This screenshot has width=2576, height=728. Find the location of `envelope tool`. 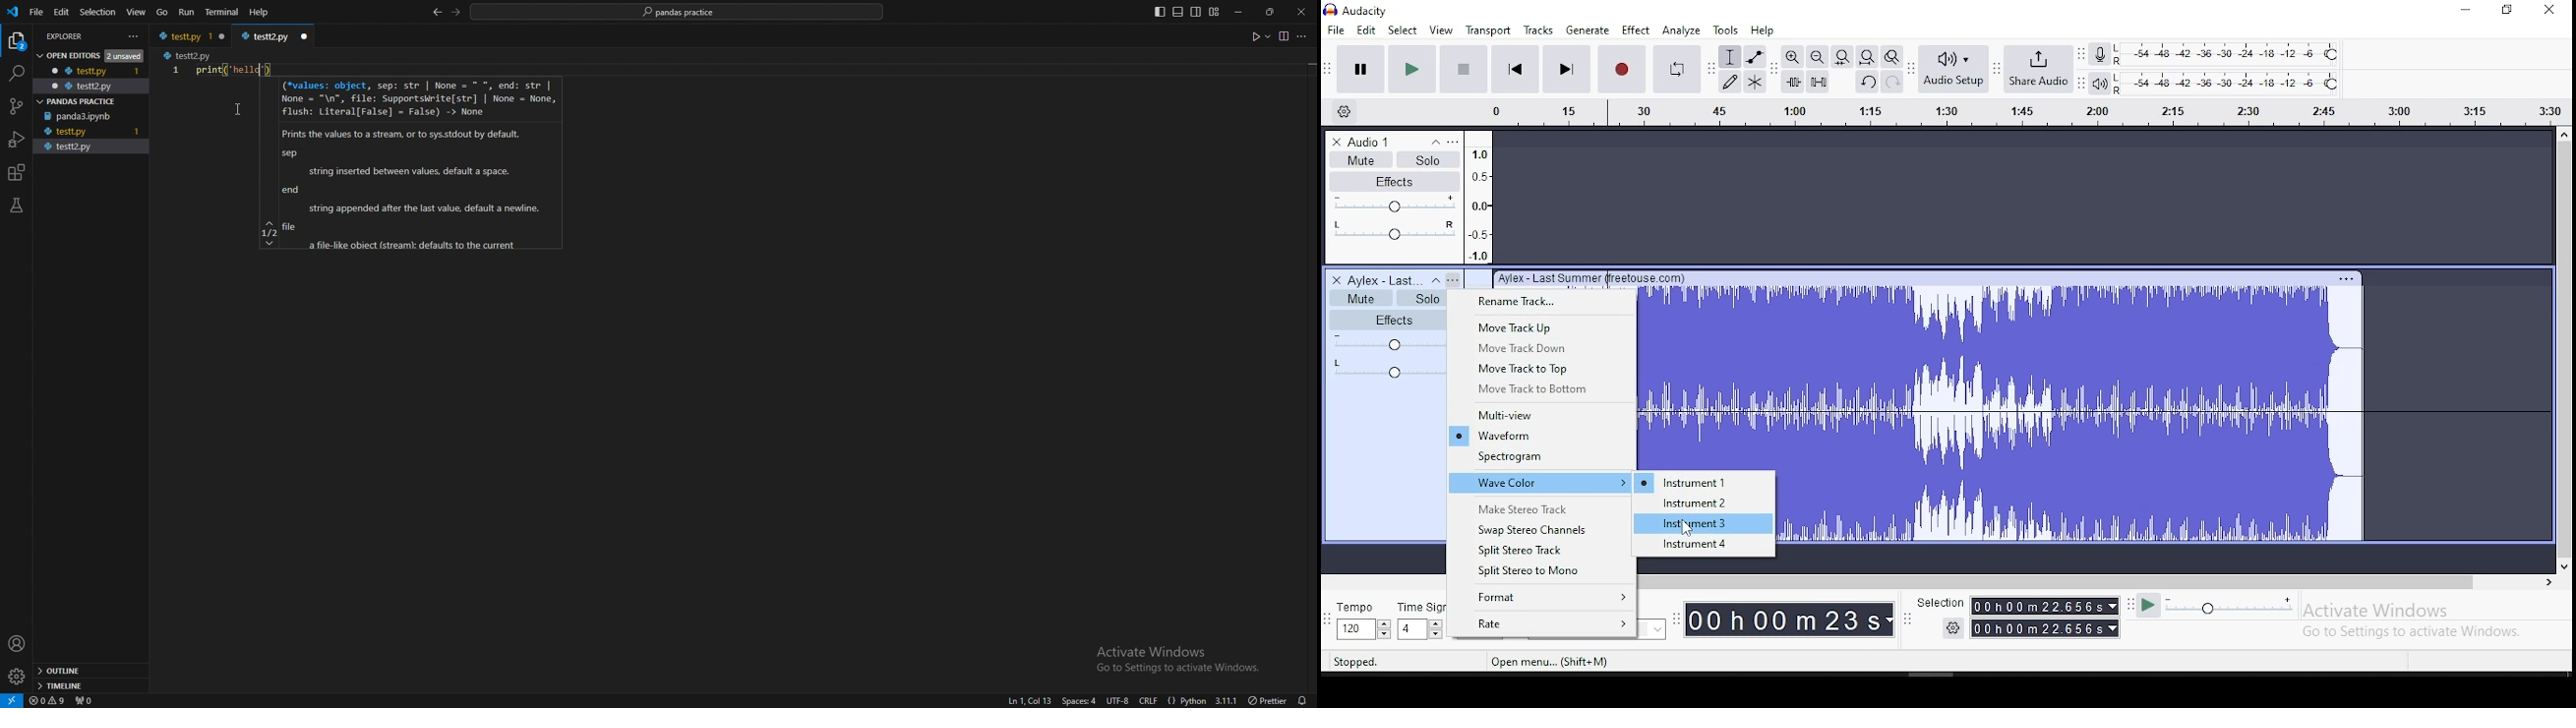

envelope tool is located at coordinates (1754, 57).